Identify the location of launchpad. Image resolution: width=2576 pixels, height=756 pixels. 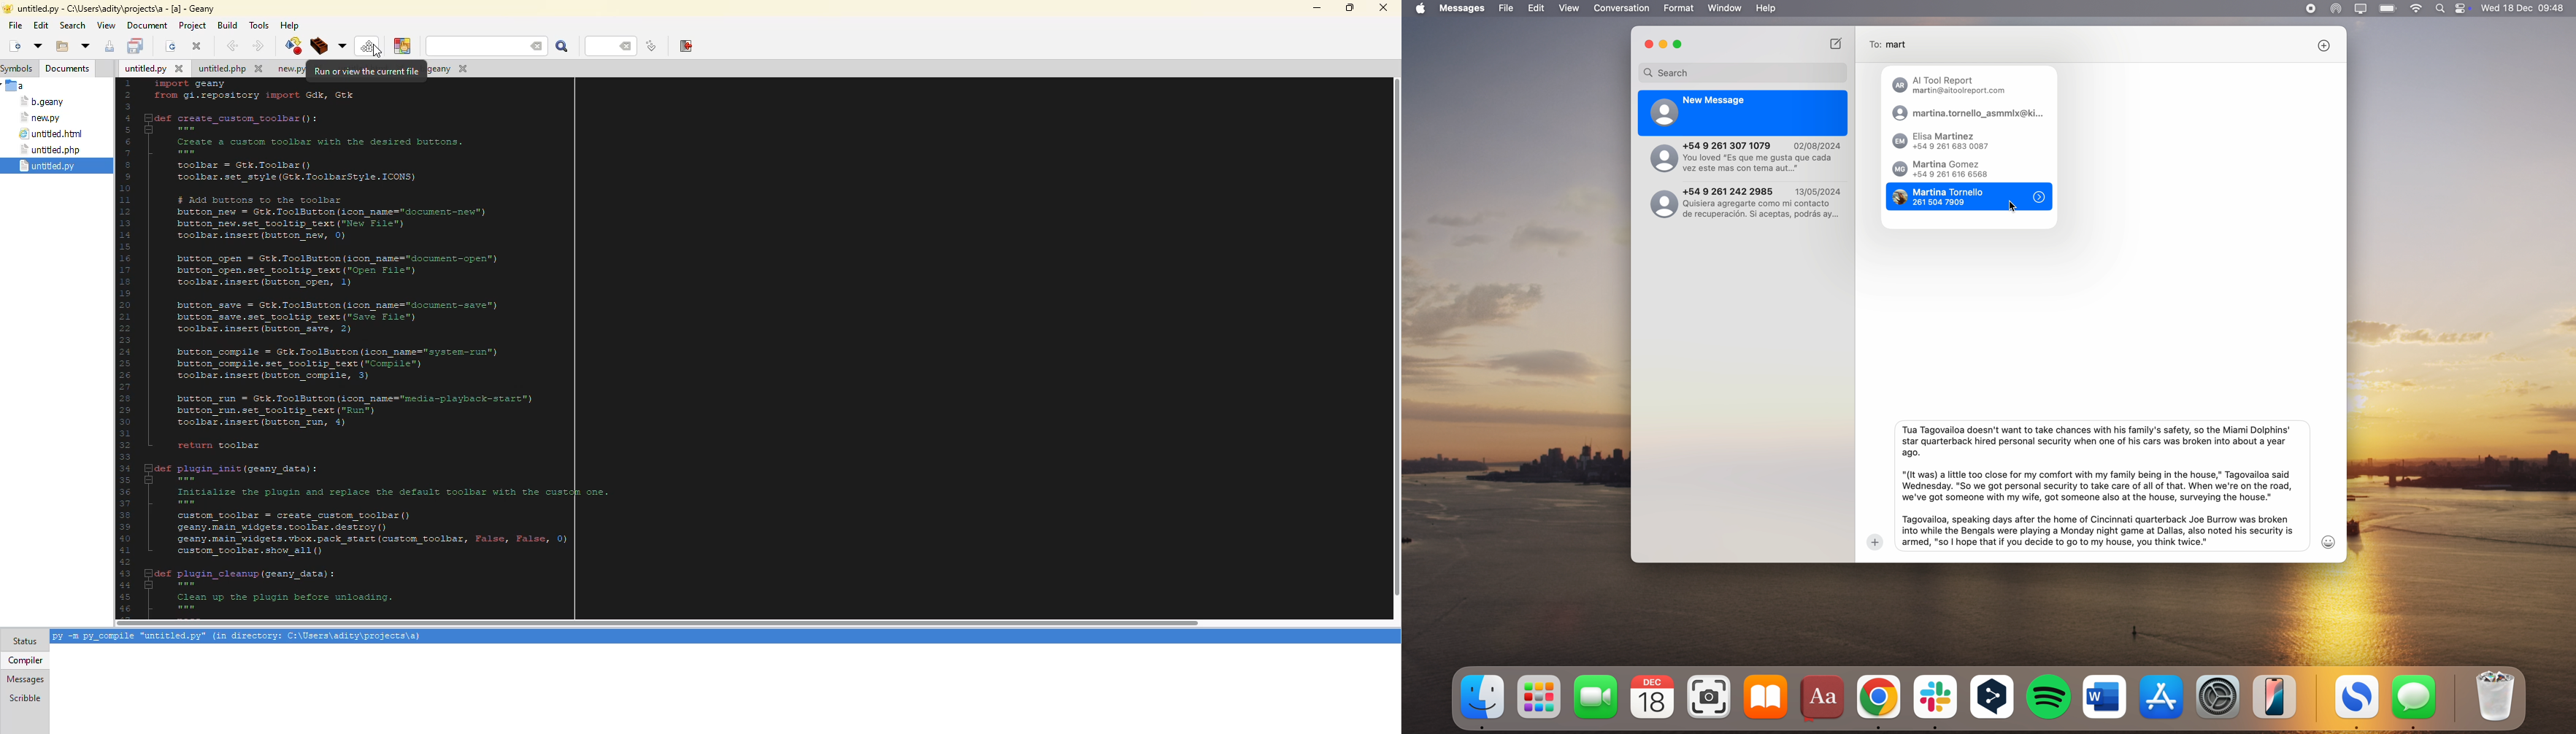
(1541, 697).